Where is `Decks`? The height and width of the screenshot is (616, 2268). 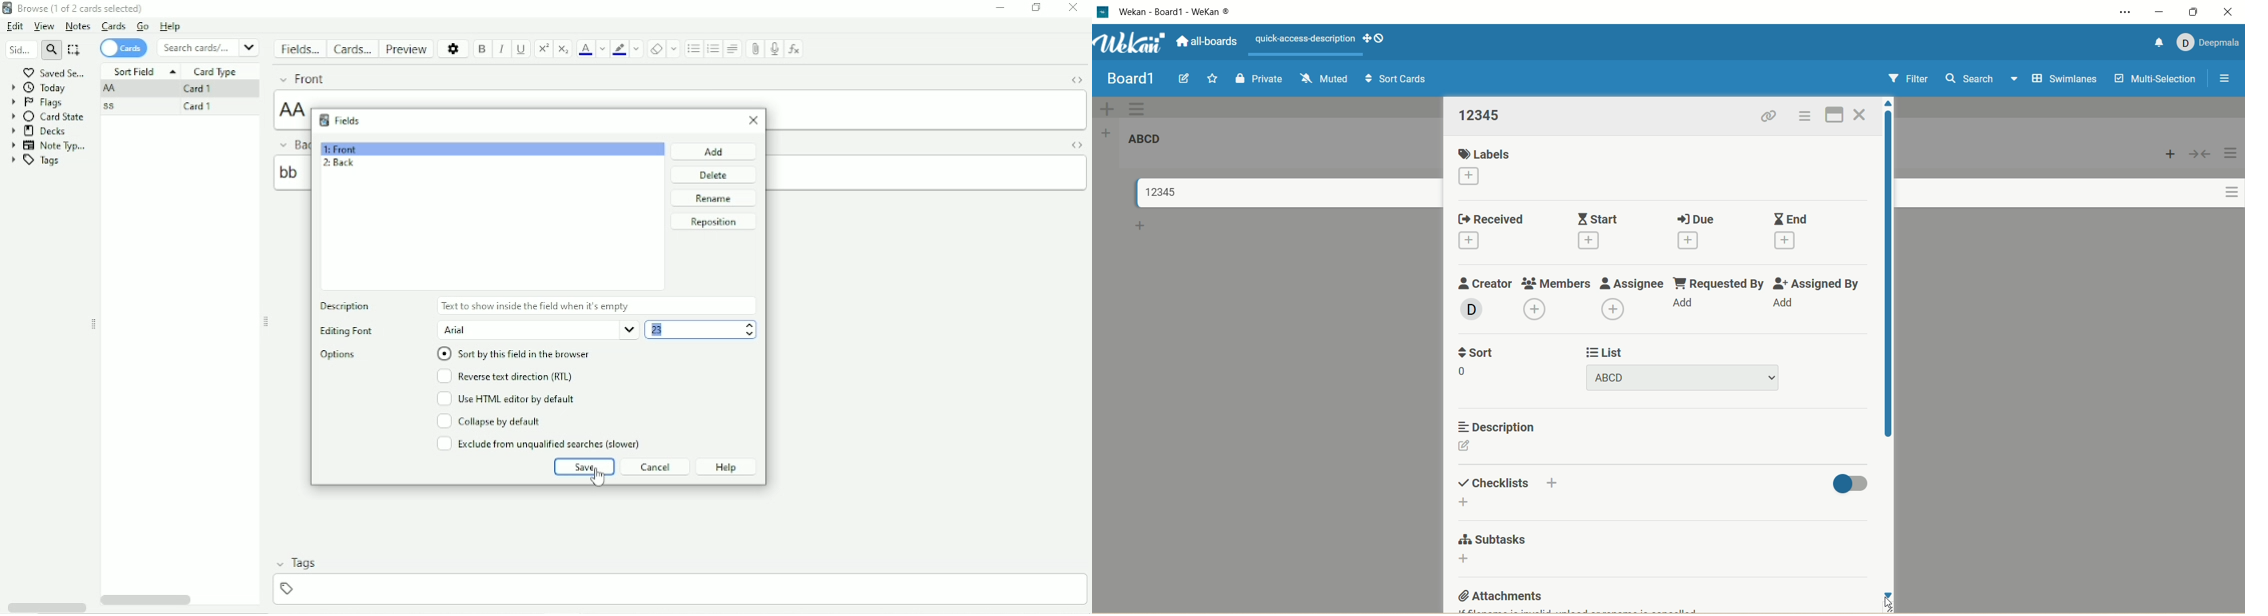
Decks is located at coordinates (44, 131).